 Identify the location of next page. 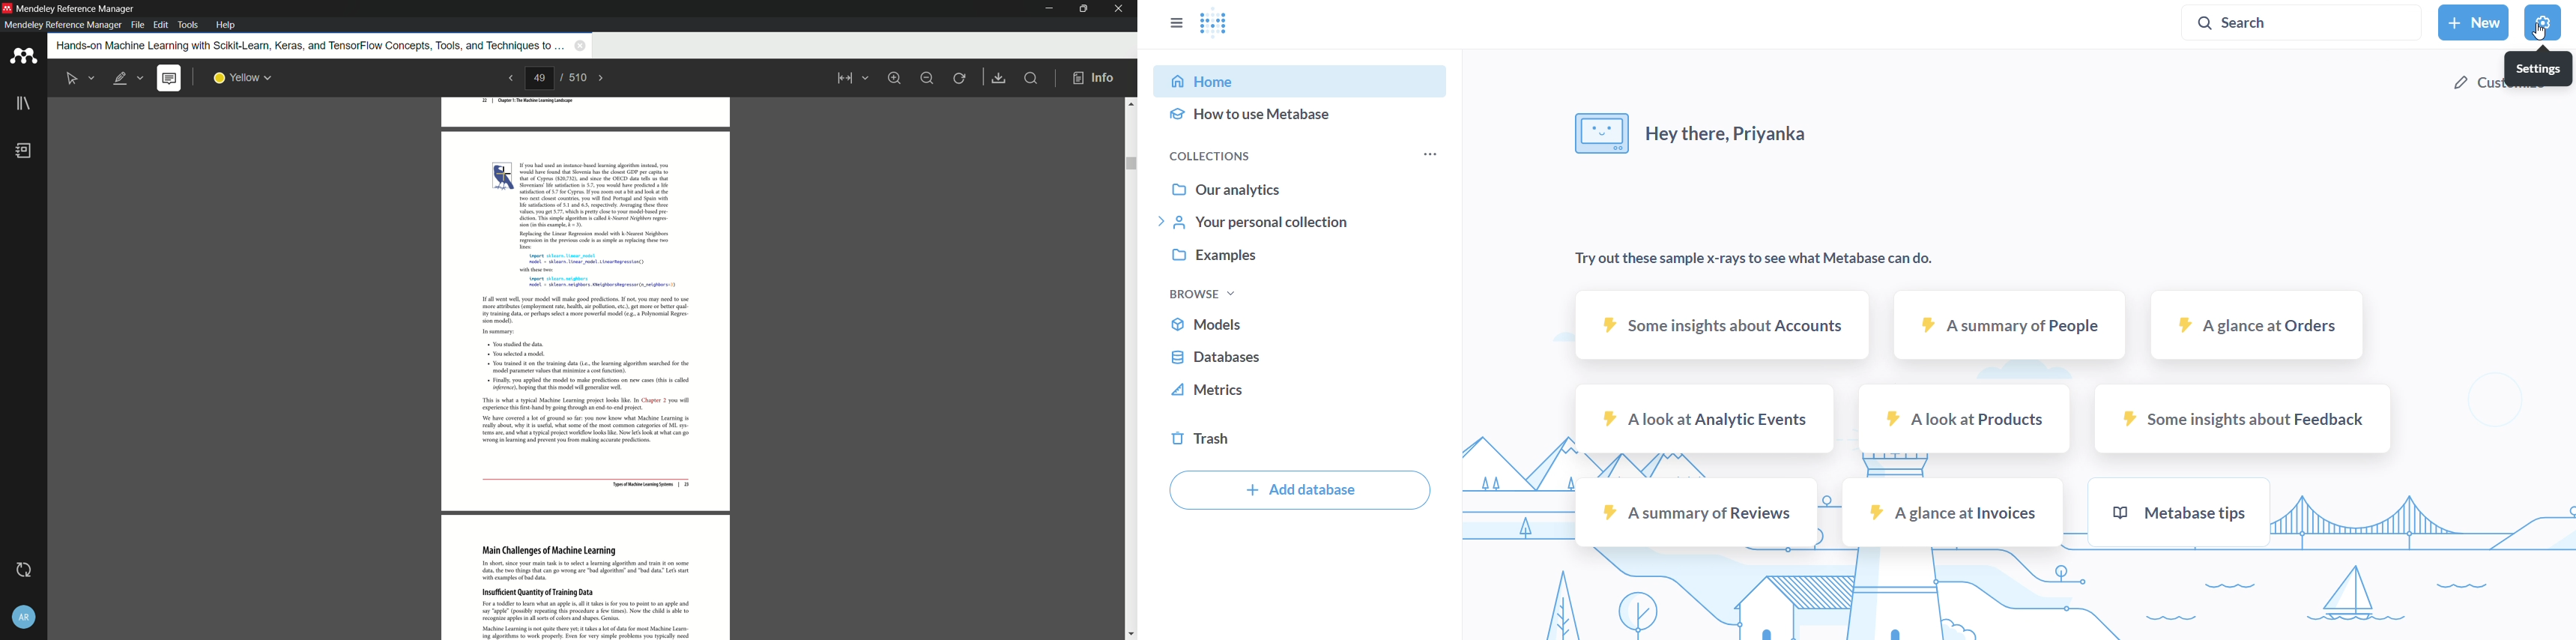
(607, 78).